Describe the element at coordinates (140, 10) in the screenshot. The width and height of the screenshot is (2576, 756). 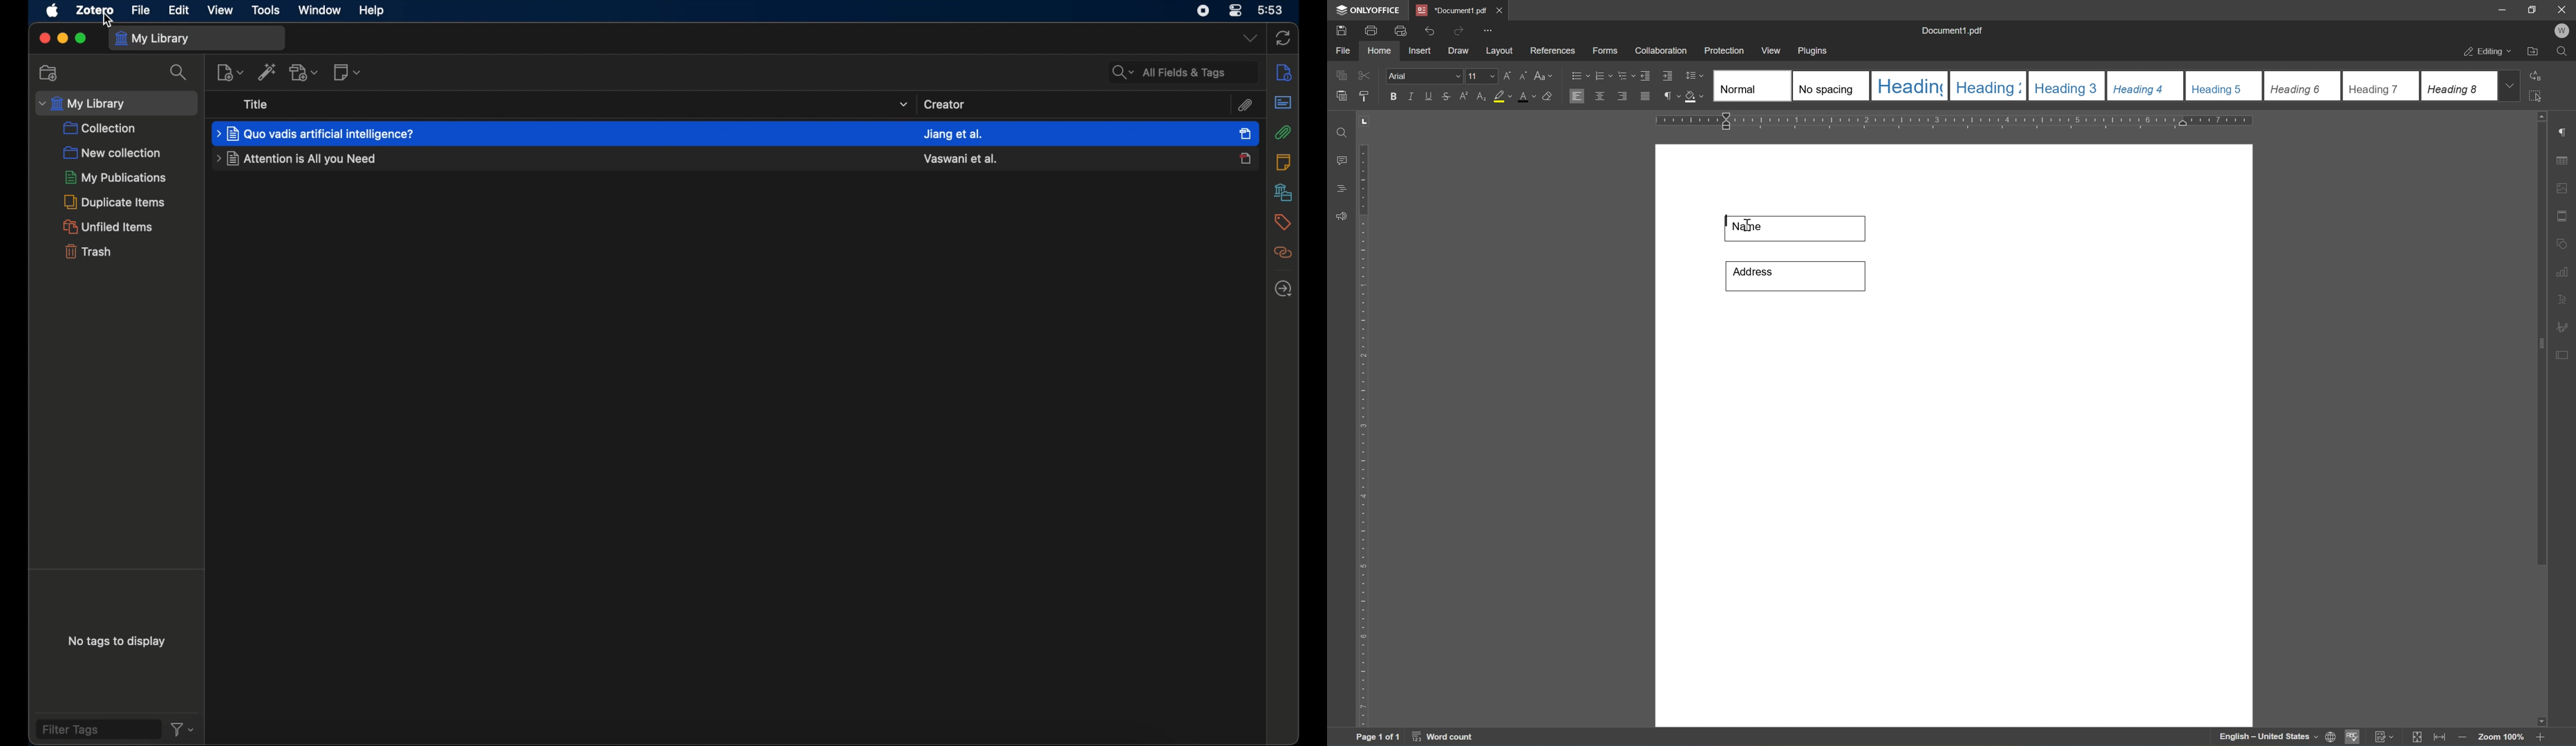
I see `file` at that location.